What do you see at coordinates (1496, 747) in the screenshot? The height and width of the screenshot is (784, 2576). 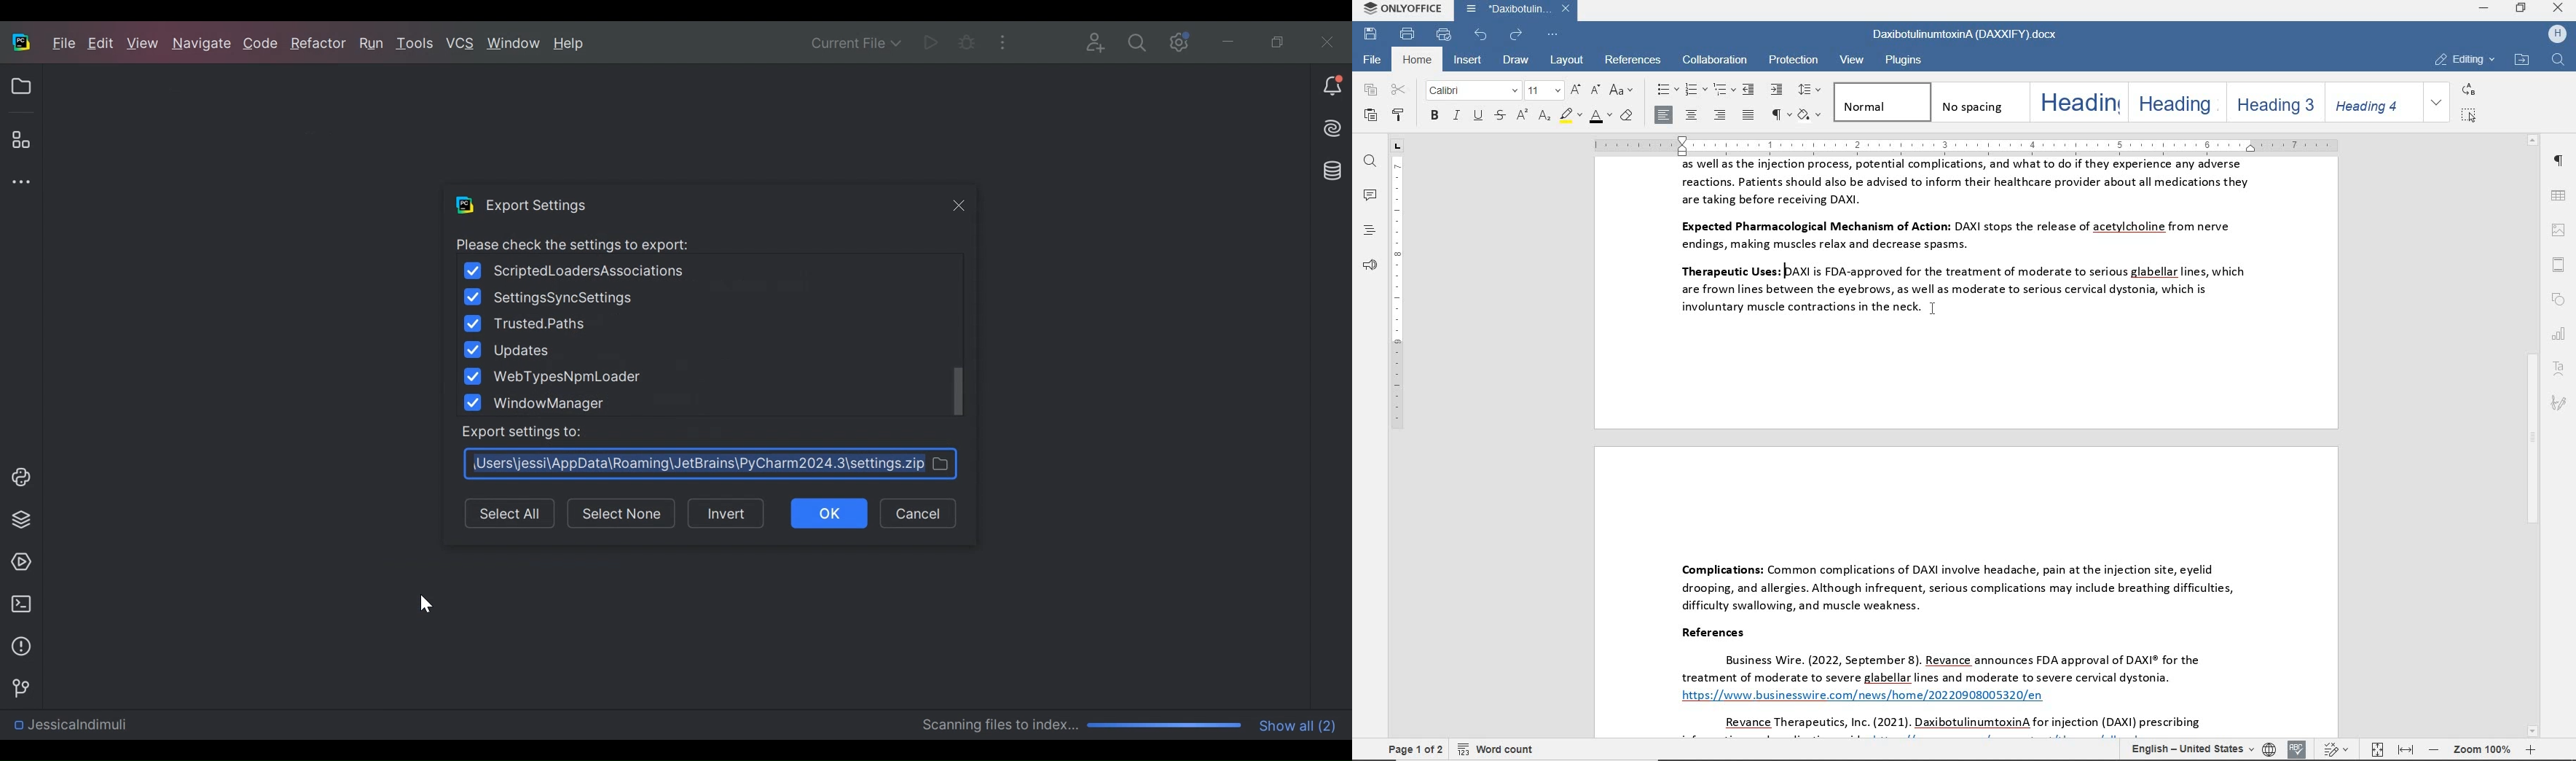 I see `word count` at bounding box center [1496, 747].